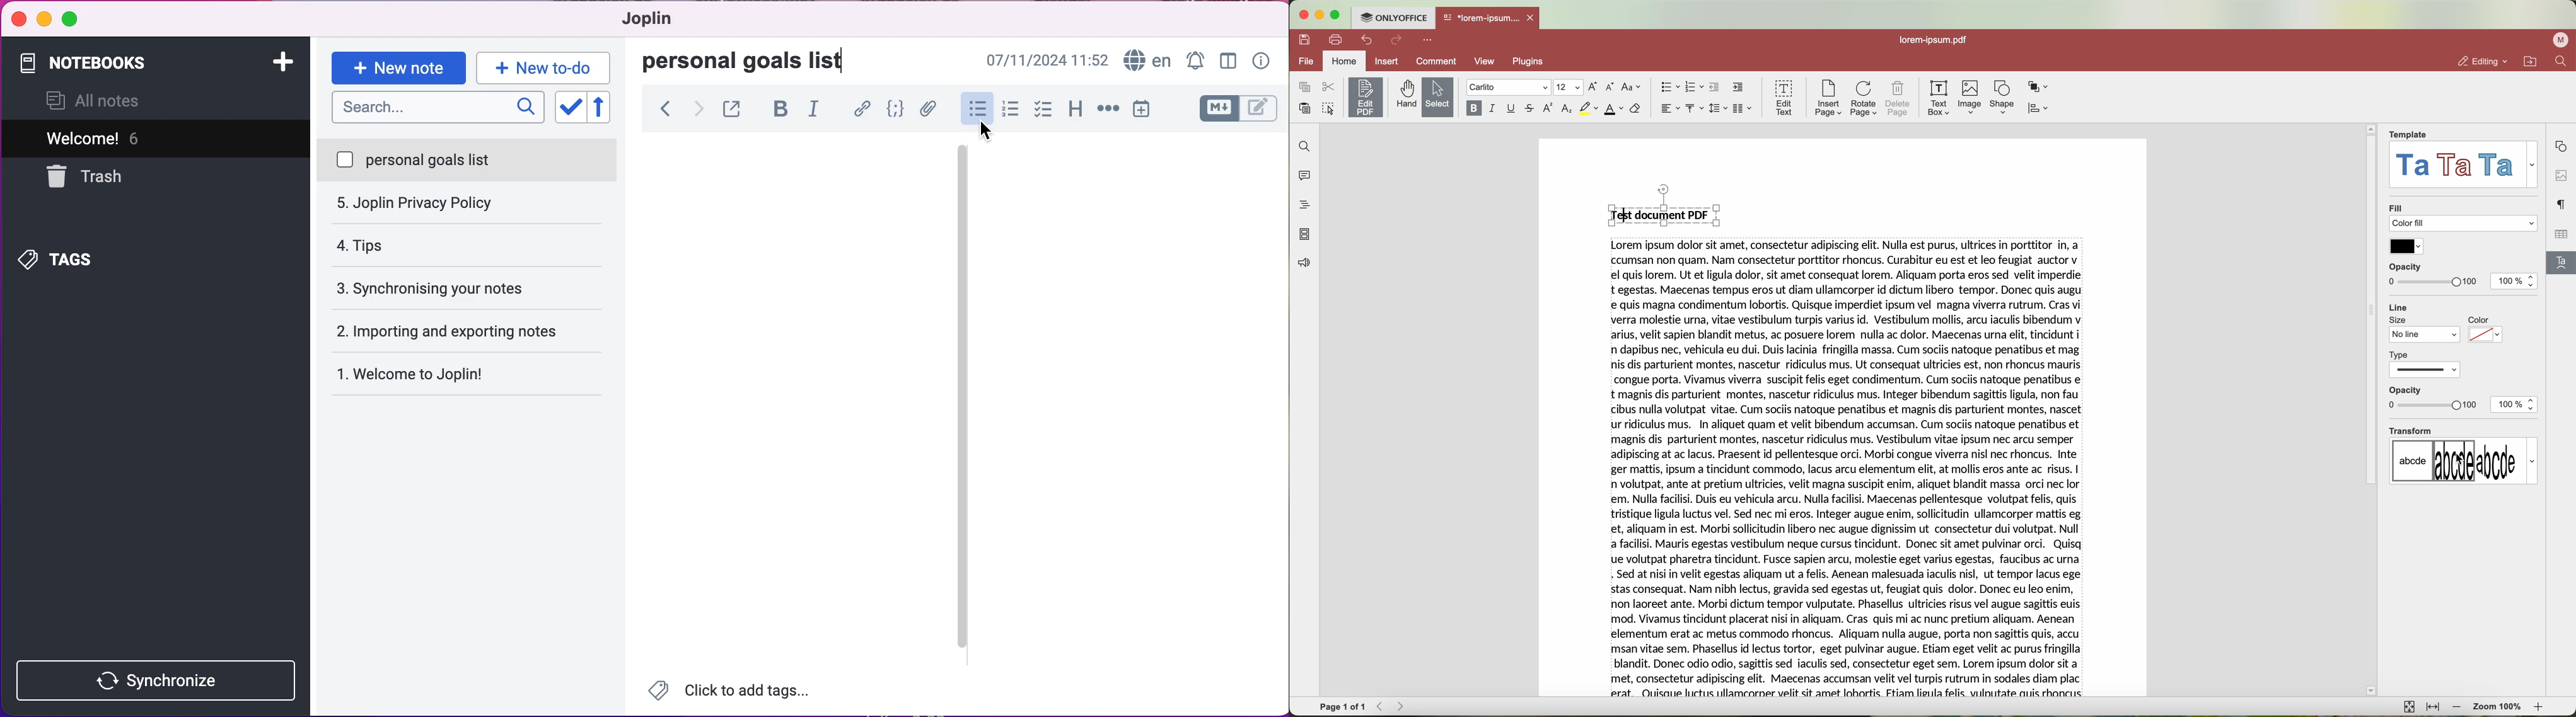 This screenshot has width=2576, height=728. What do you see at coordinates (116, 176) in the screenshot?
I see `trash` at bounding box center [116, 176].